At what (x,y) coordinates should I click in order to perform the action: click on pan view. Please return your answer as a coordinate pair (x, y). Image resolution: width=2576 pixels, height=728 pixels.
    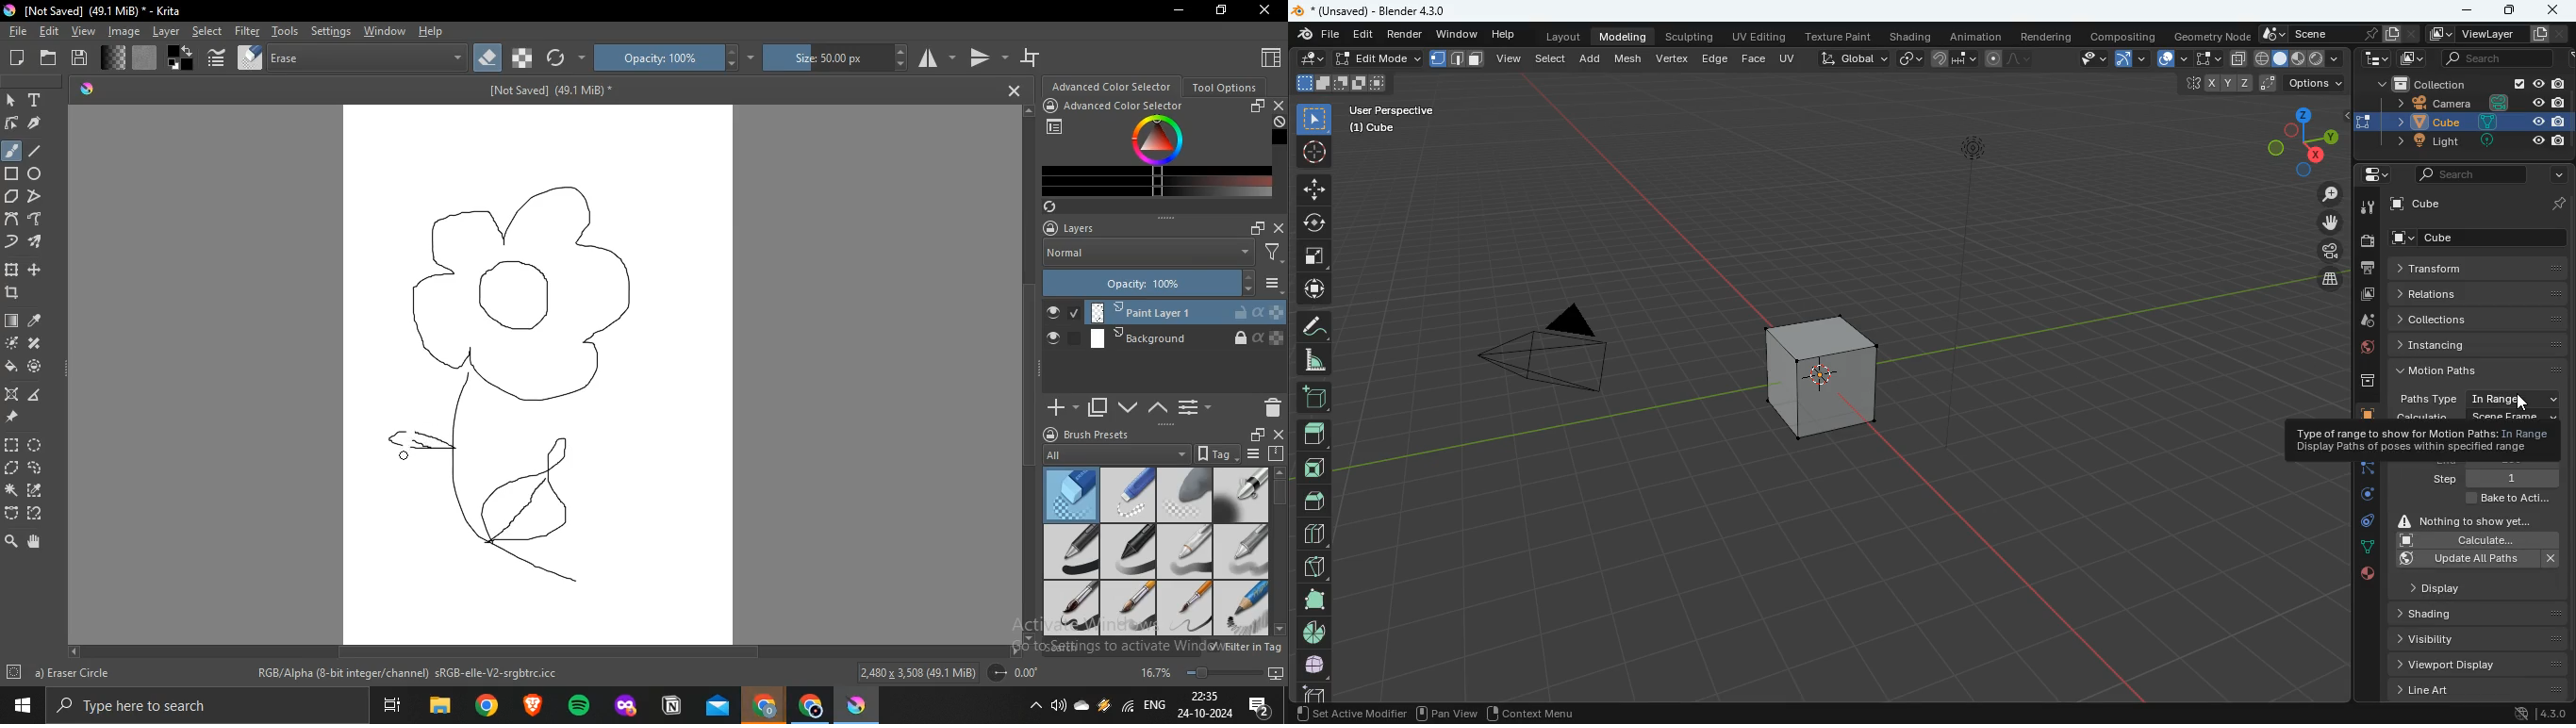
    Looking at the image, I should click on (1447, 711).